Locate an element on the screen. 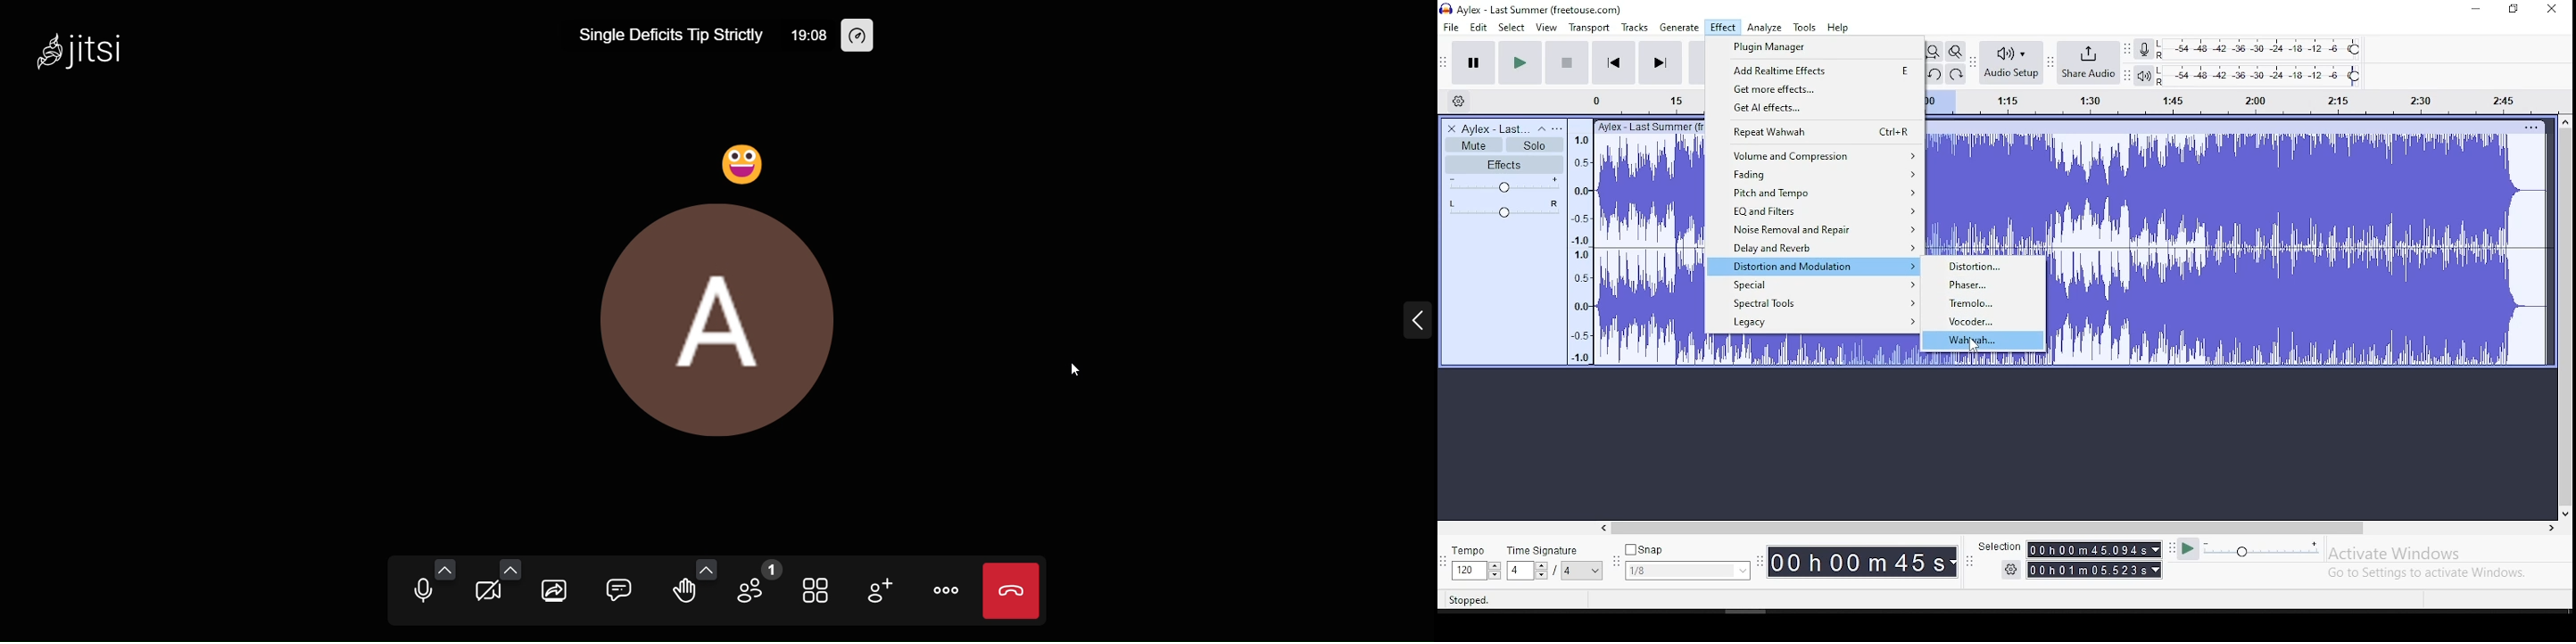 The width and height of the screenshot is (2576, 644). tremolo is located at coordinates (1985, 304).